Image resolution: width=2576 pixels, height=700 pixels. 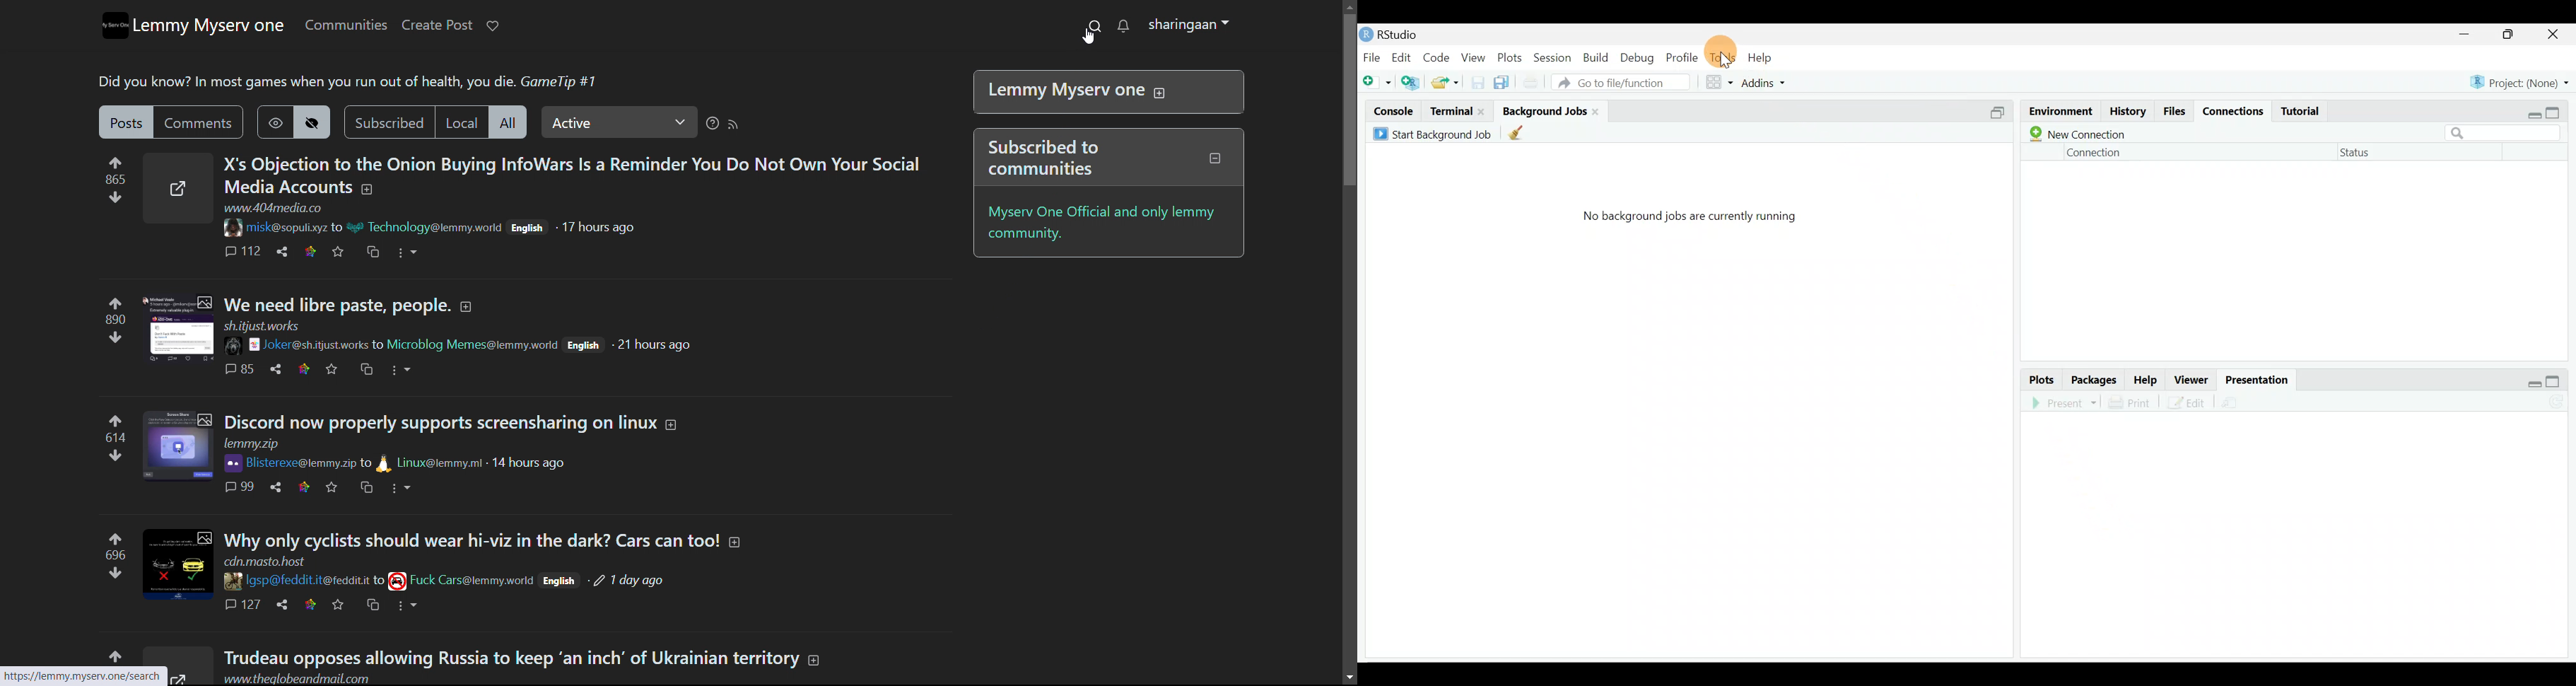 What do you see at coordinates (2138, 403) in the screenshot?
I see `Print` at bounding box center [2138, 403].